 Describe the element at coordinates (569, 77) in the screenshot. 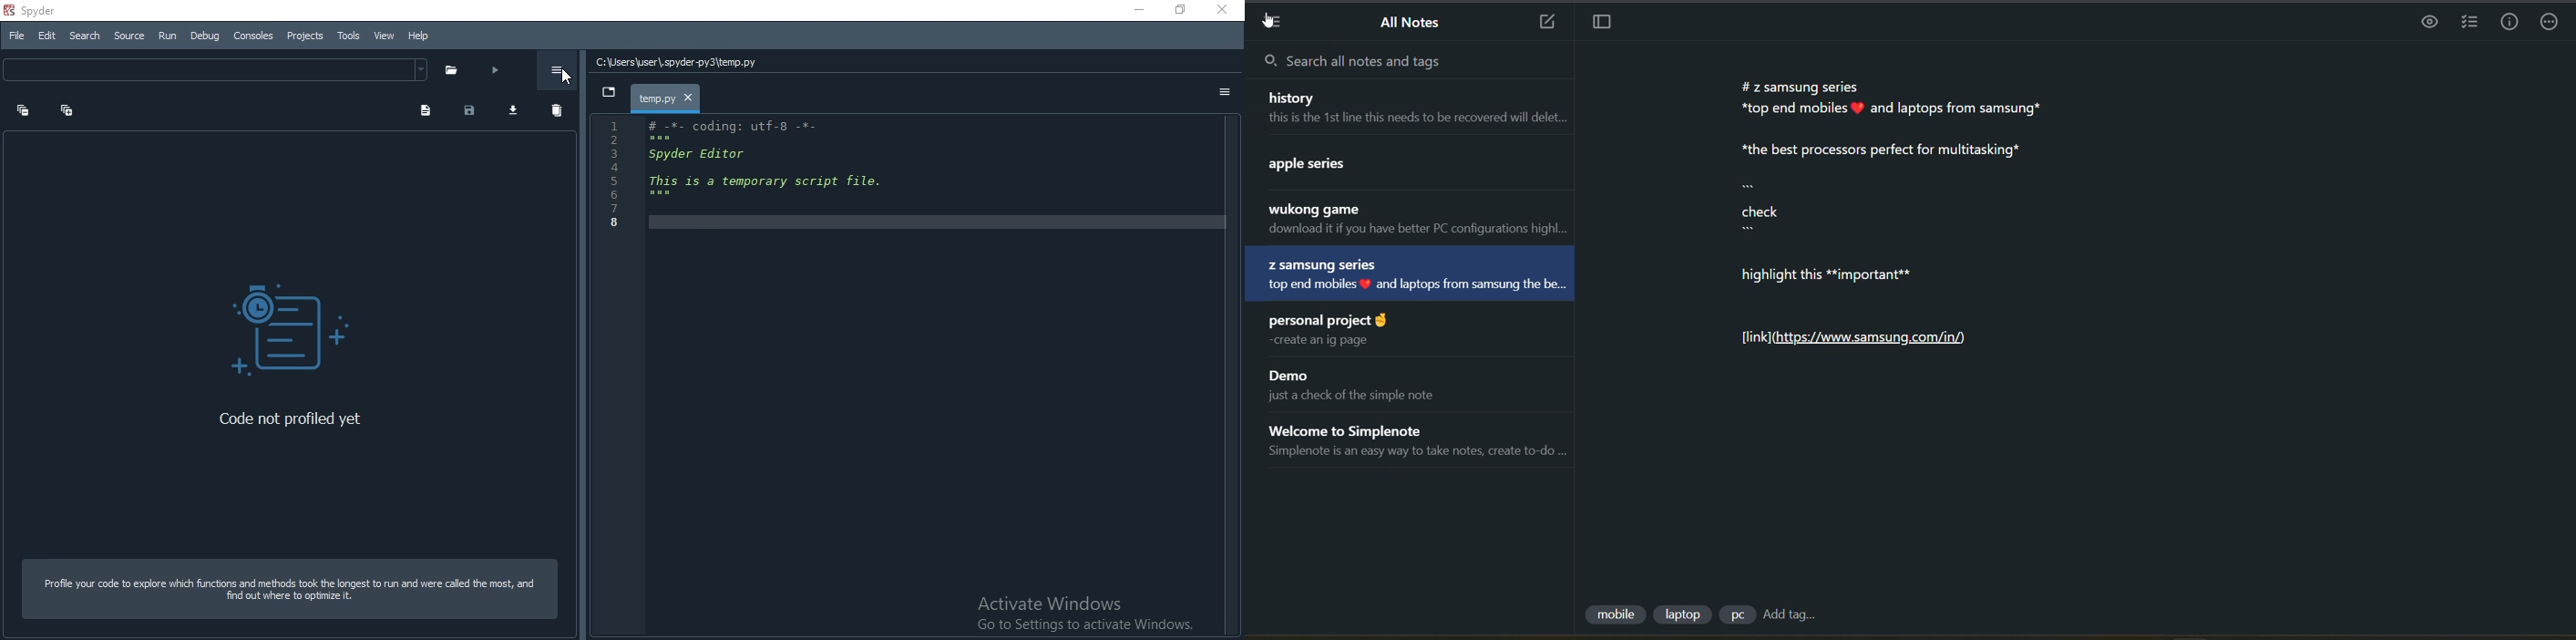

I see `cursor on options` at that location.